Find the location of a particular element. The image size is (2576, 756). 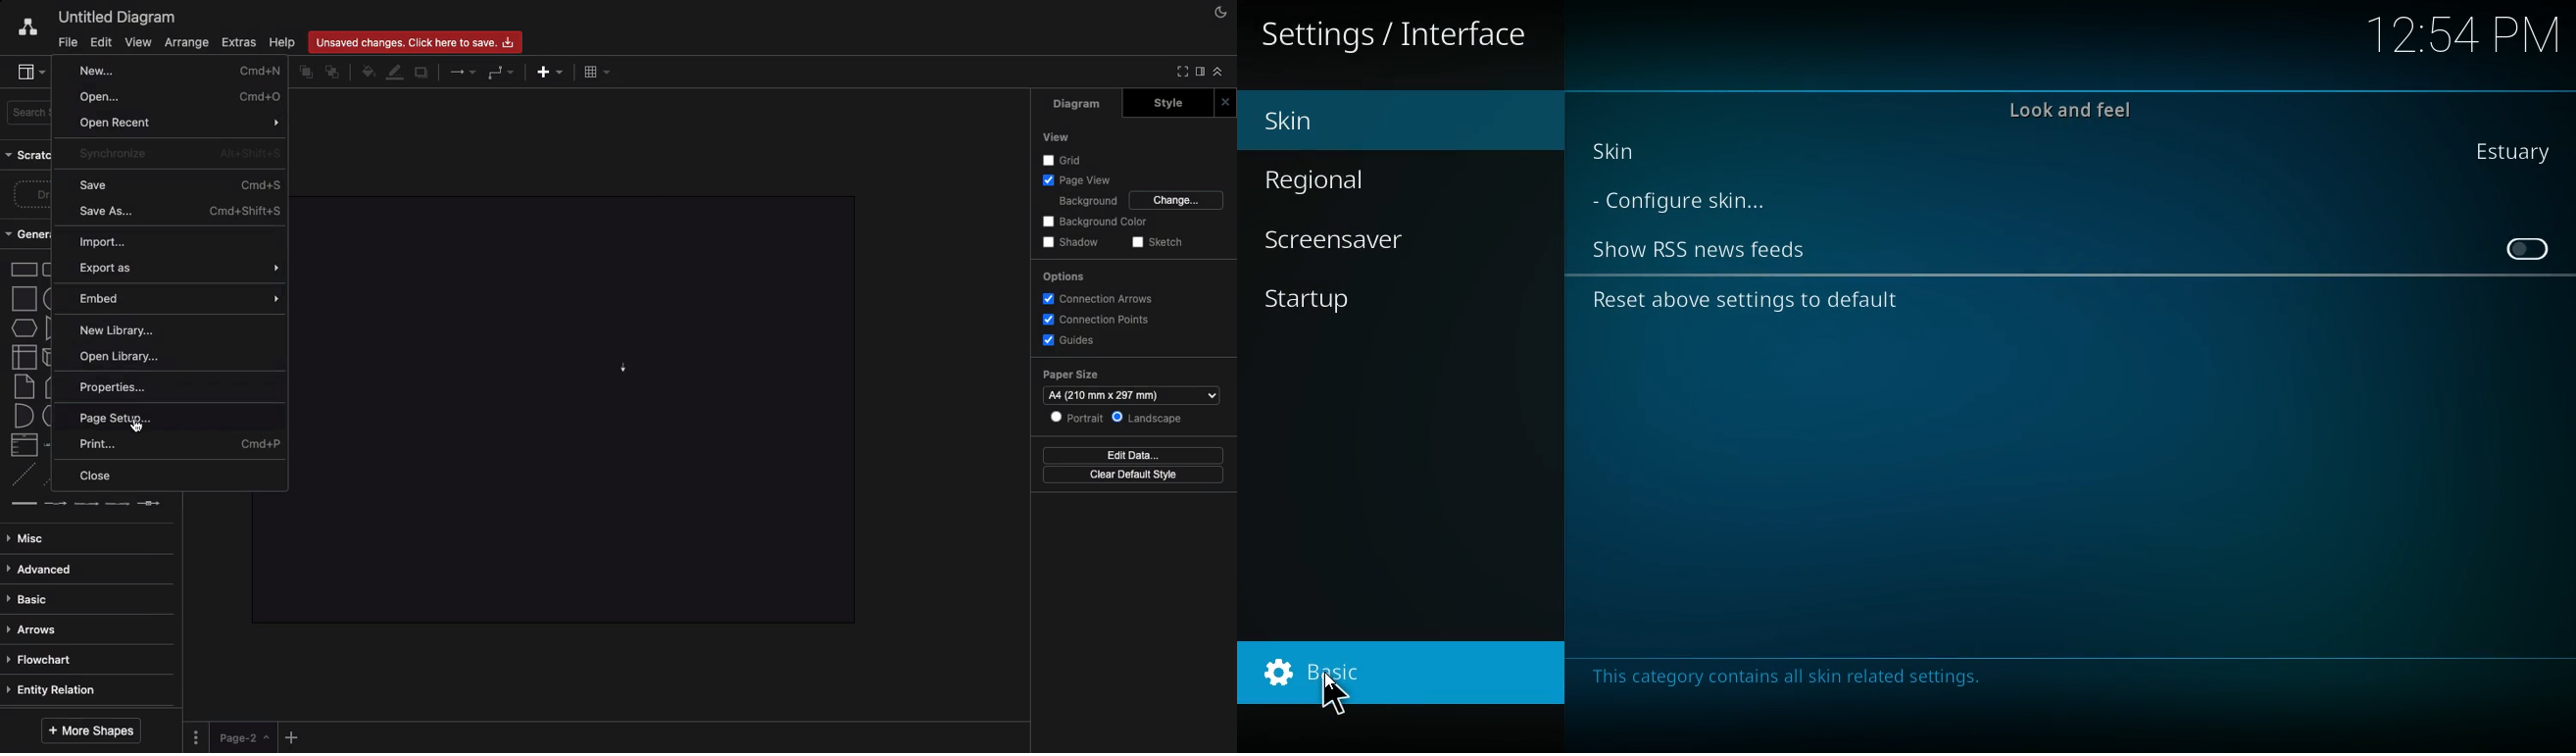

Help is located at coordinates (284, 42).